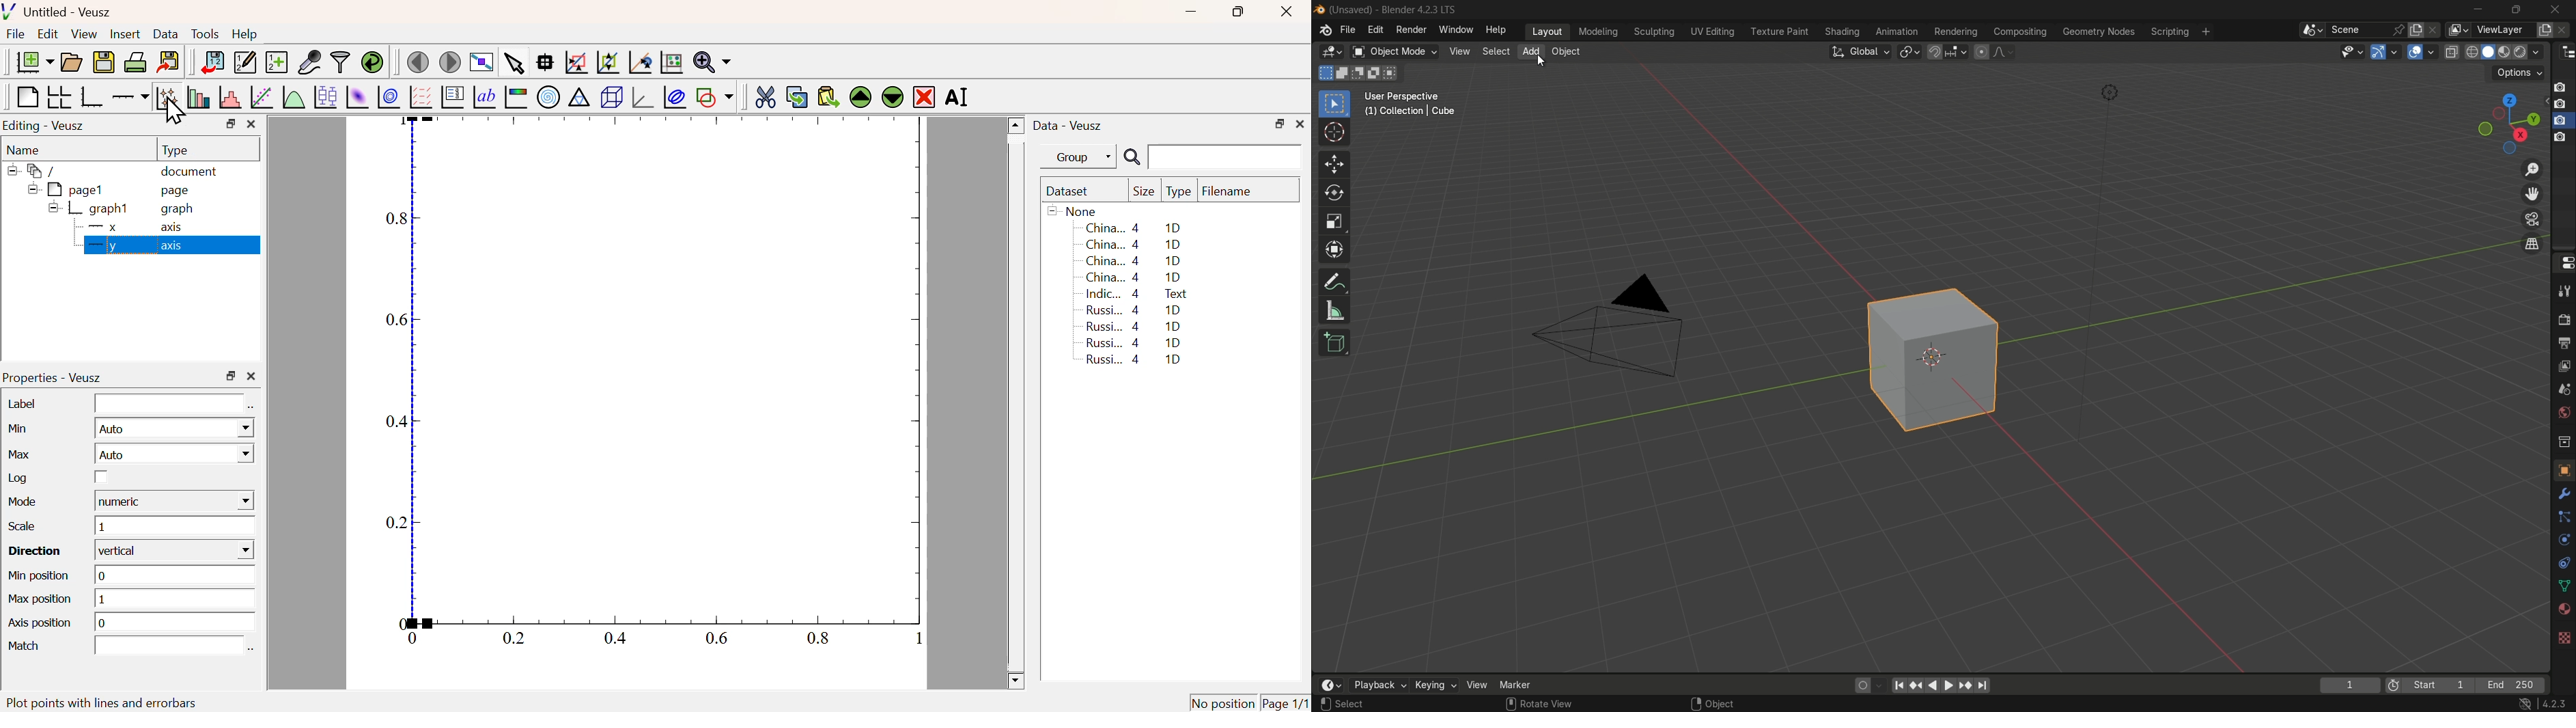 This screenshot has width=2576, height=728. What do you see at coordinates (1284, 13) in the screenshot?
I see `Close` at bounding box center [1284, 13].